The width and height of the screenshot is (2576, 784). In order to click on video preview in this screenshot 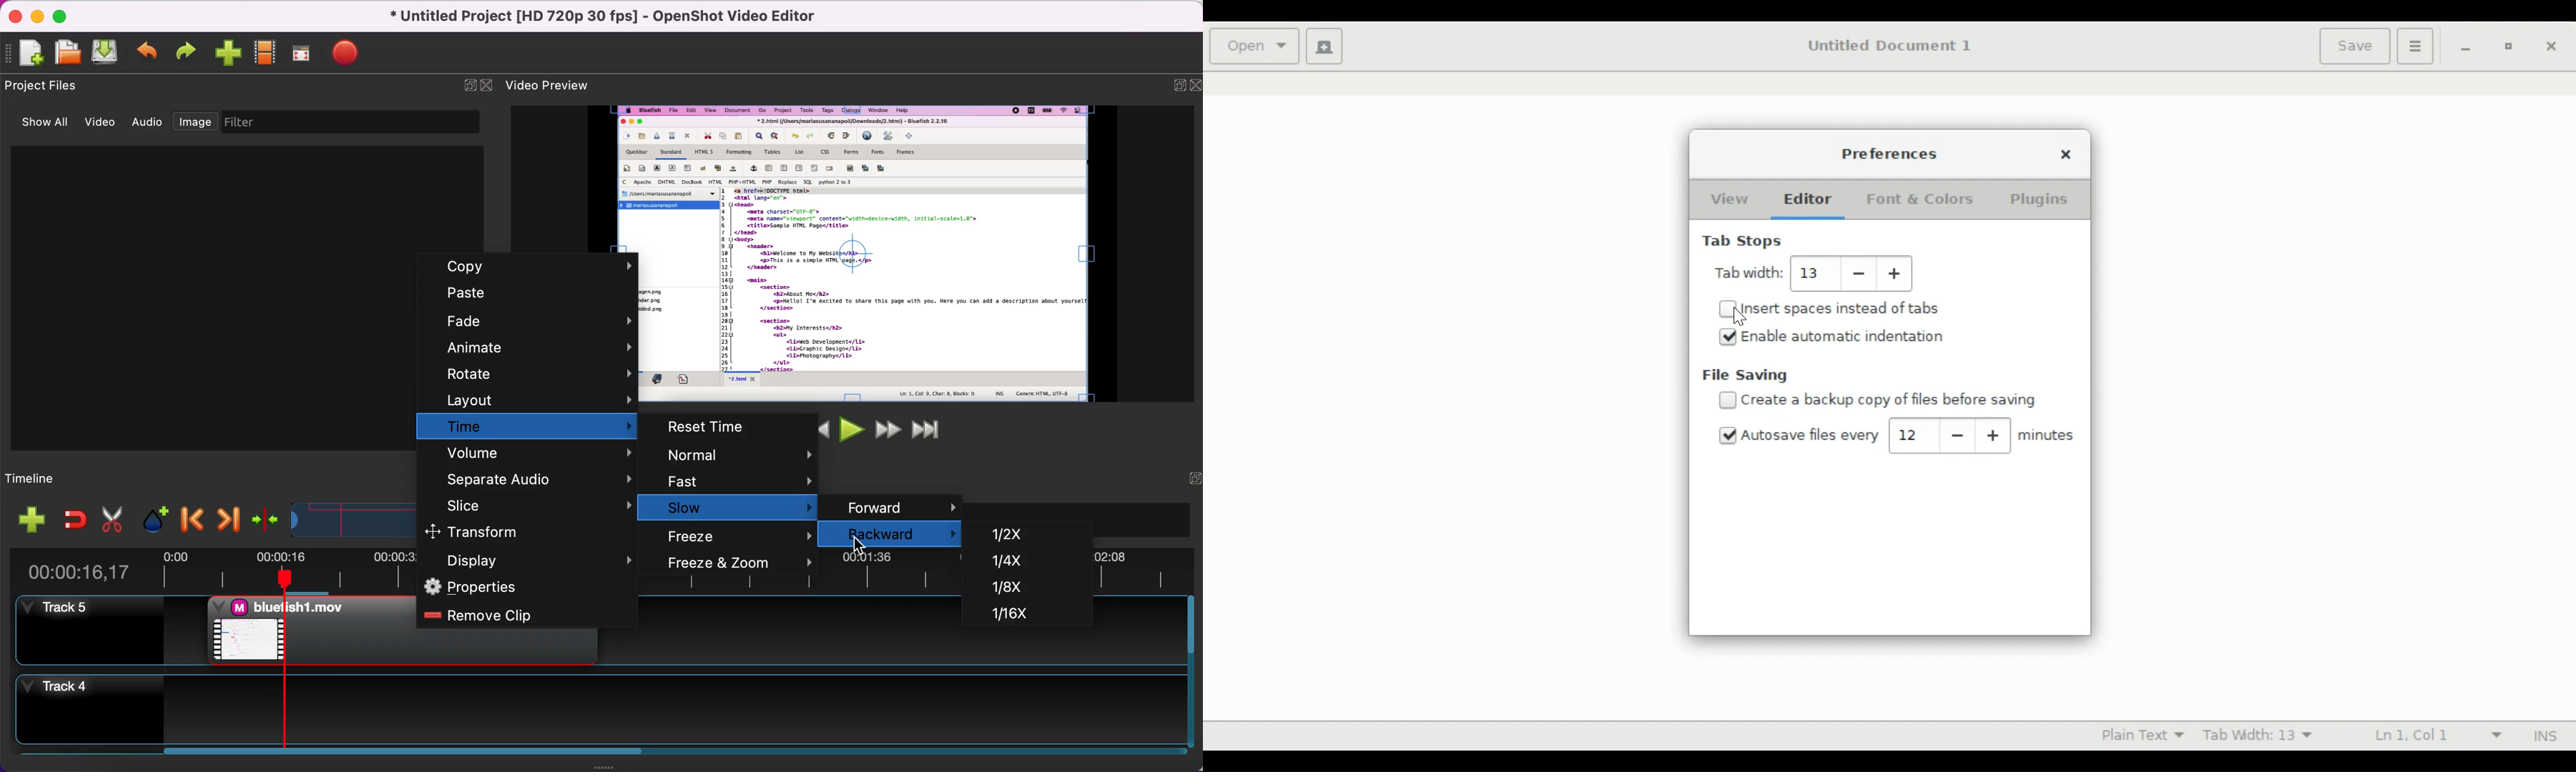, I will do `click(914, 253)`.